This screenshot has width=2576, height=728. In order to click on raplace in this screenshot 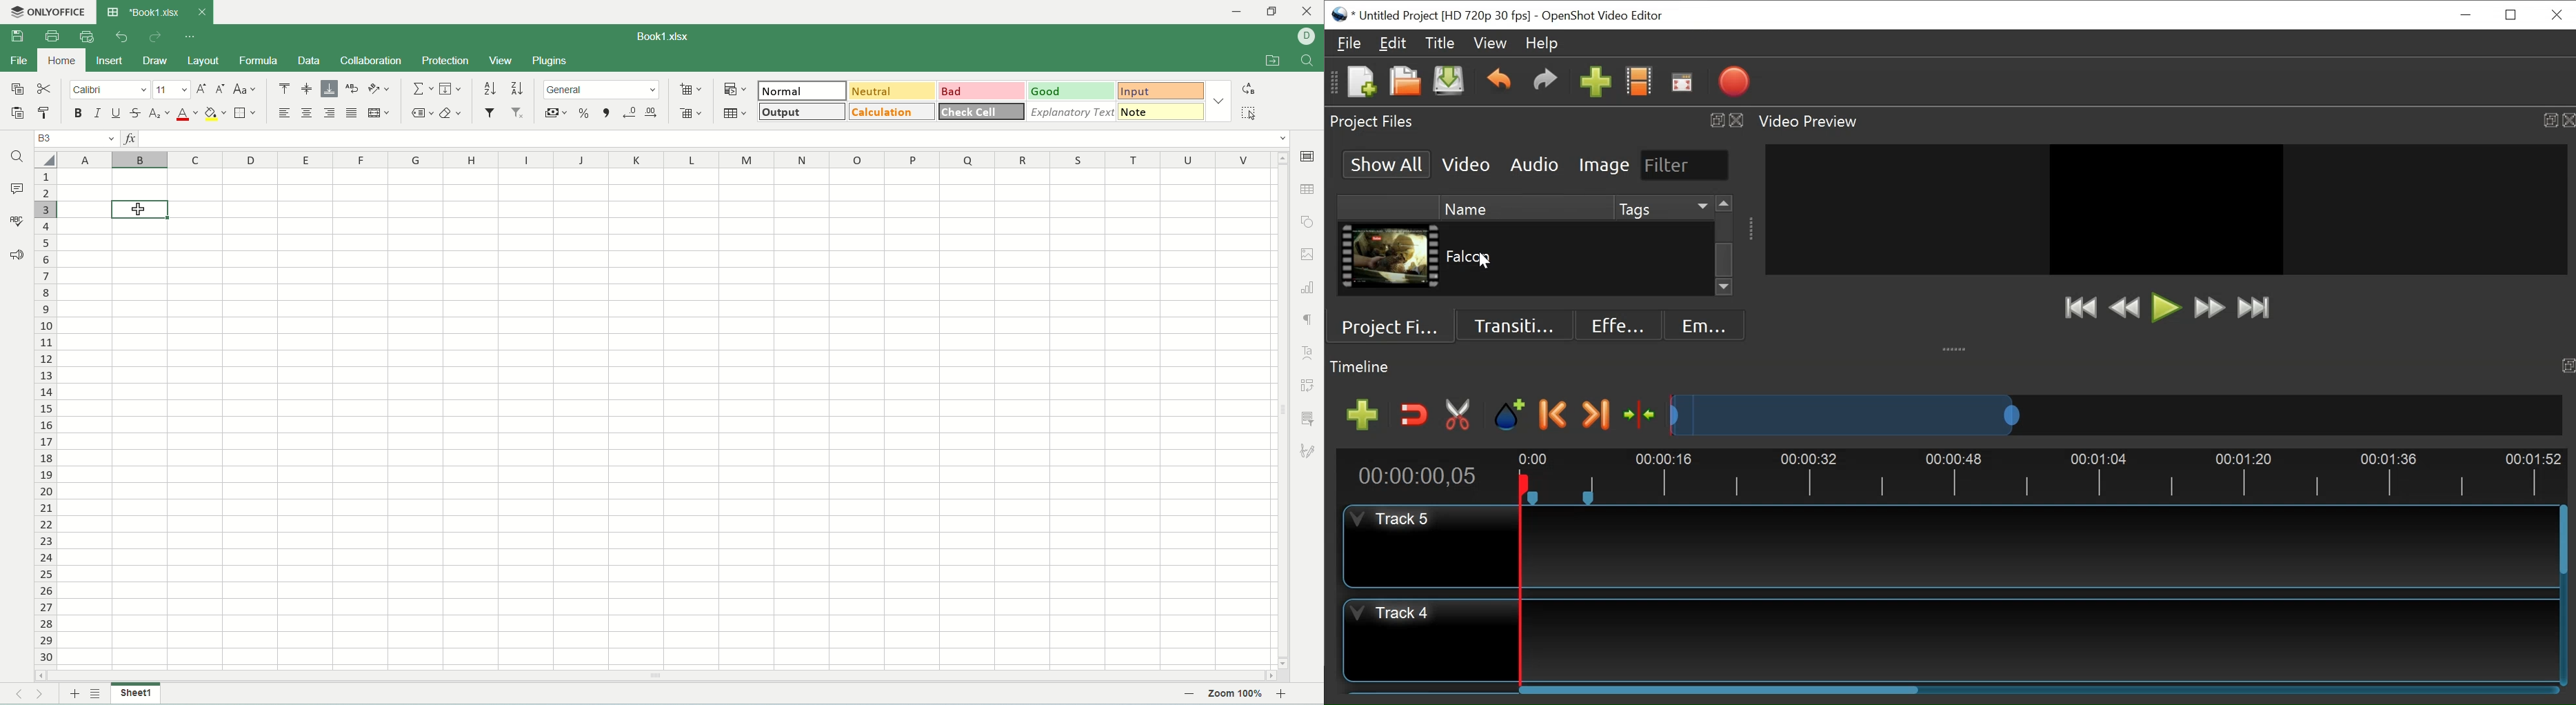, I will do `click(1251, 88)`.